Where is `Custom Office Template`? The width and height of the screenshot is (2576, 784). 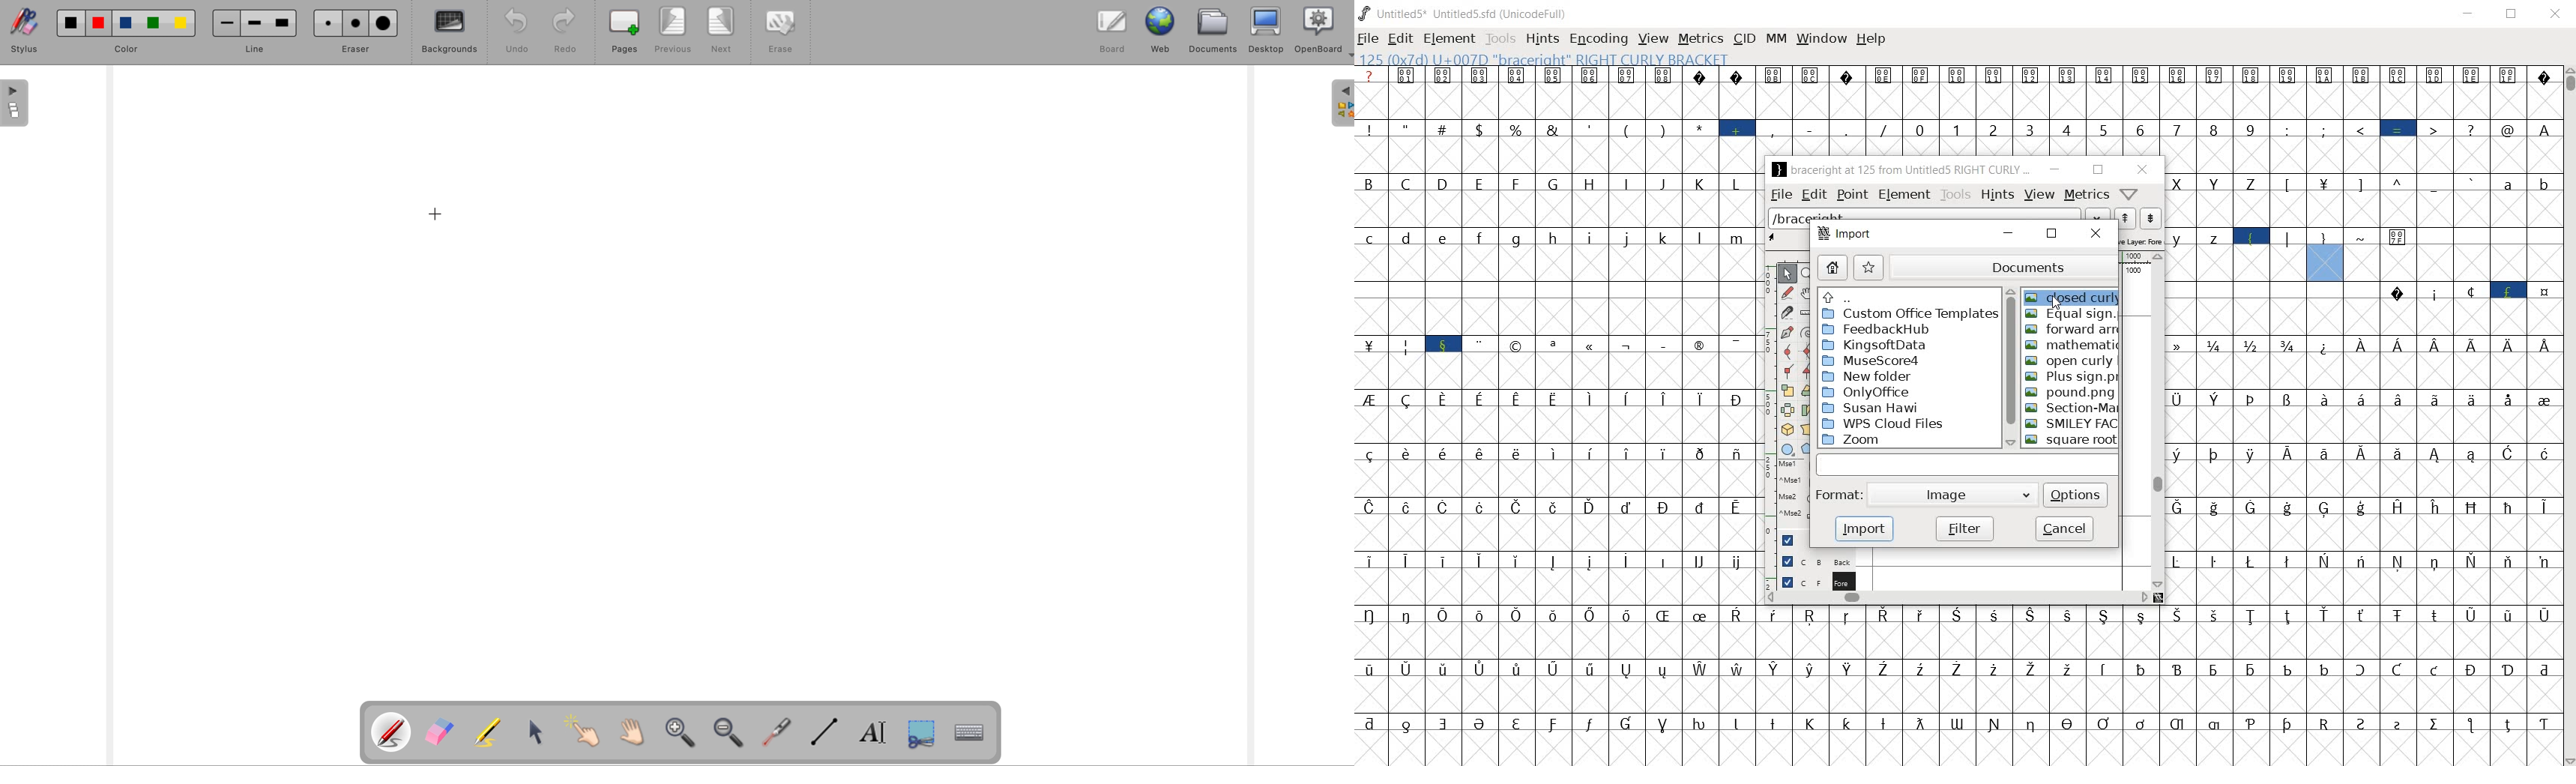 Custom Office Template is located at coordinates (1910, 314).